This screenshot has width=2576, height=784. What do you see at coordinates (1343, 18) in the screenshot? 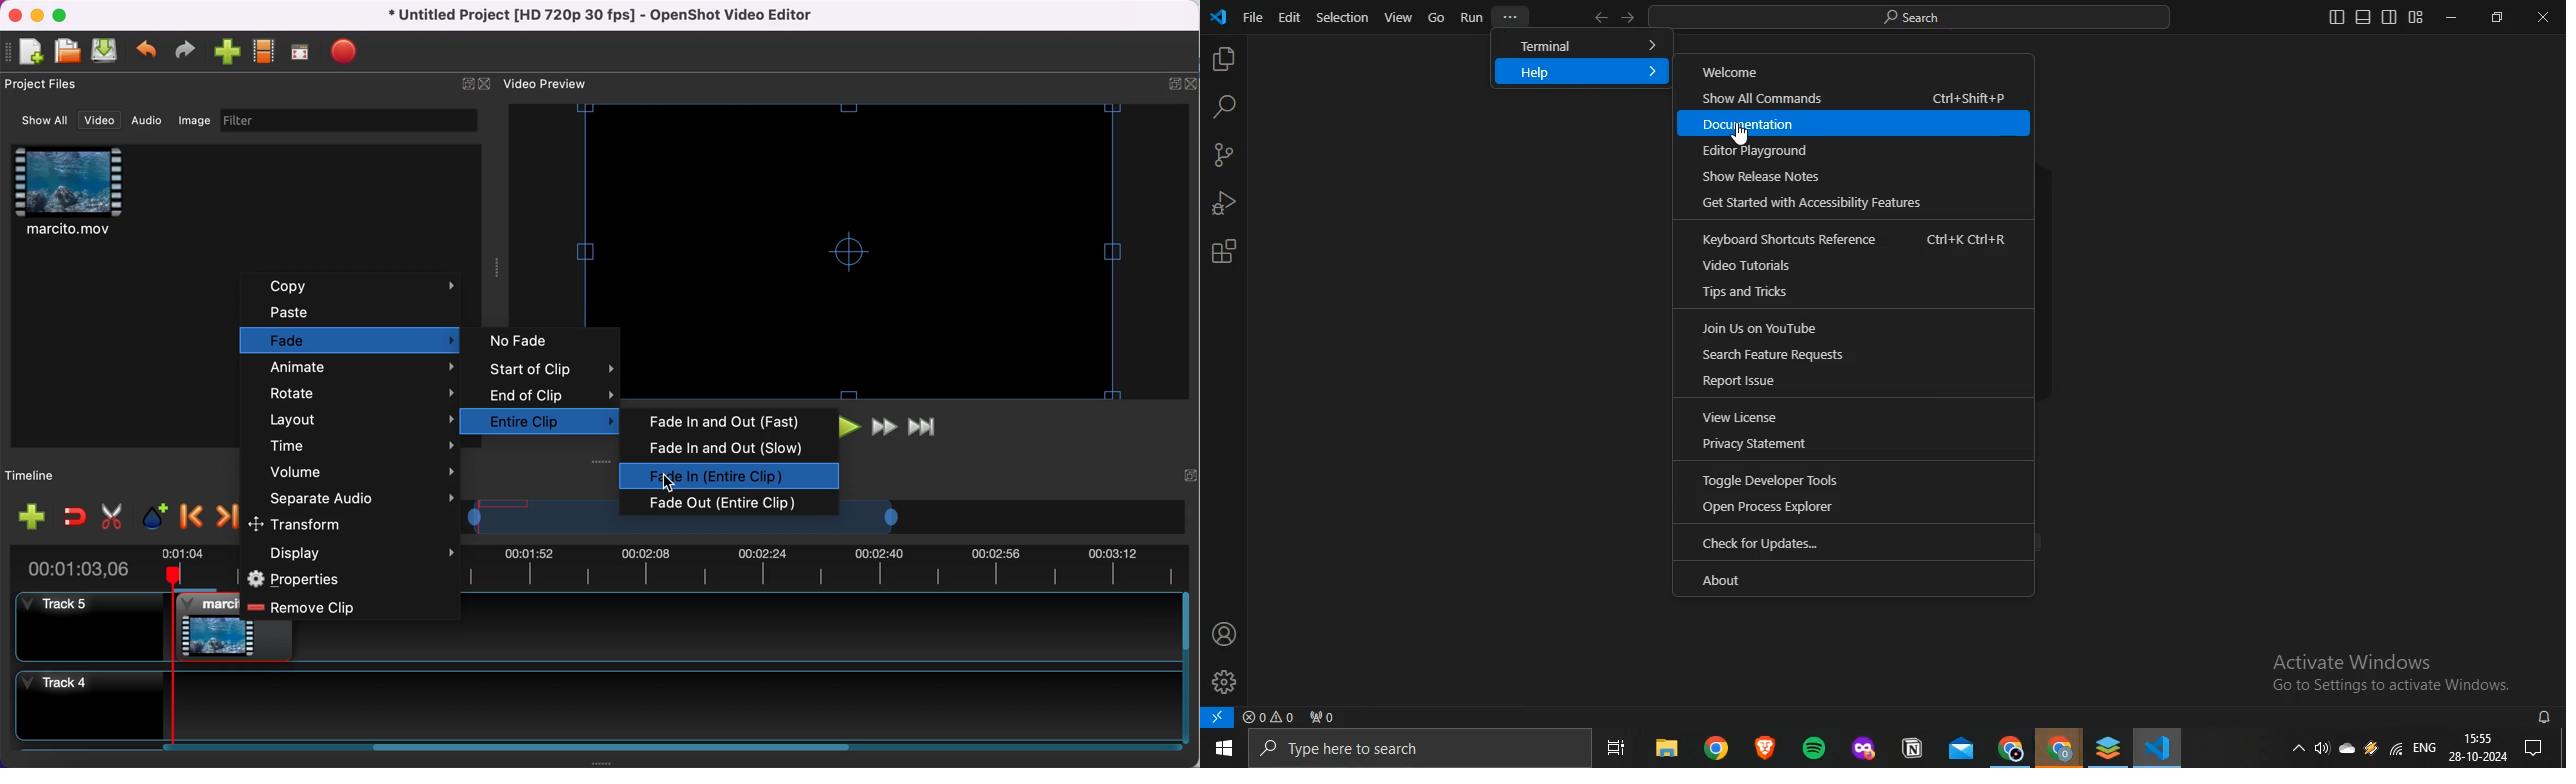
I see `selection` at bounding box center [1343, 18].